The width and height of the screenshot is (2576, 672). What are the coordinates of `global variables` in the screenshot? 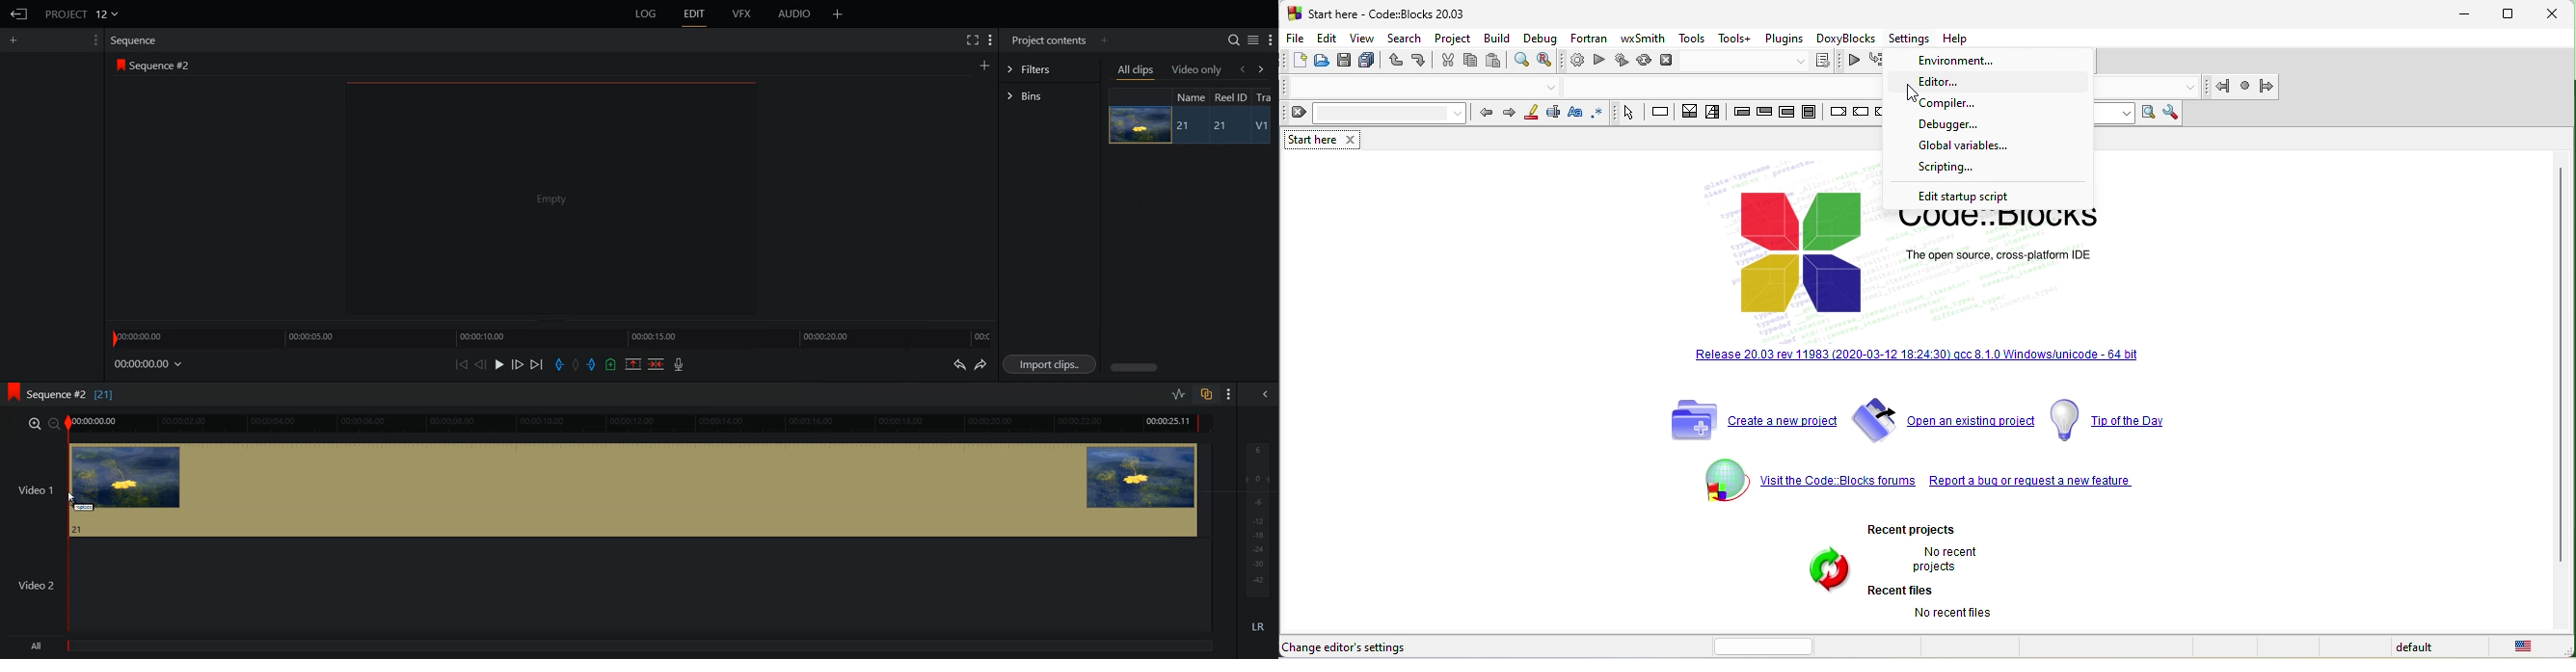 It's located at (1960, 145).